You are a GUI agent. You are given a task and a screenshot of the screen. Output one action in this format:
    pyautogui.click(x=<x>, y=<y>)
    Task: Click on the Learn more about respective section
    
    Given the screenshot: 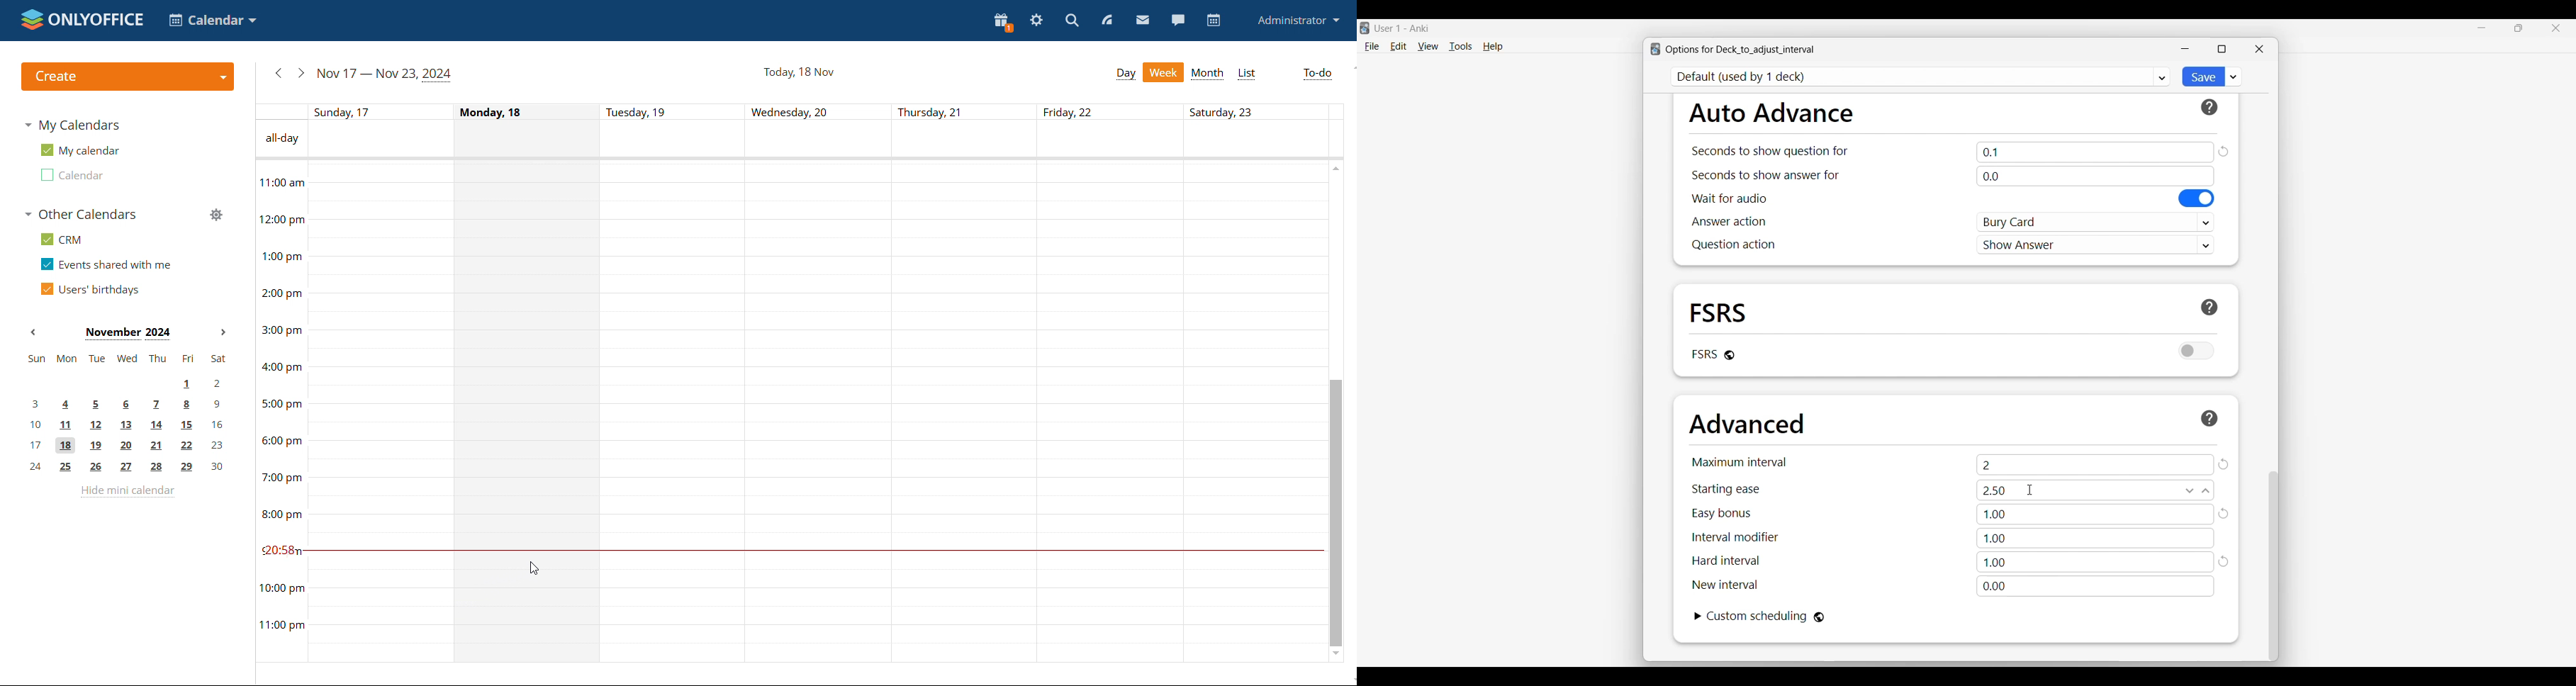 What is the action you would take?
    pyautogui.click(x=2210, y=107)
    